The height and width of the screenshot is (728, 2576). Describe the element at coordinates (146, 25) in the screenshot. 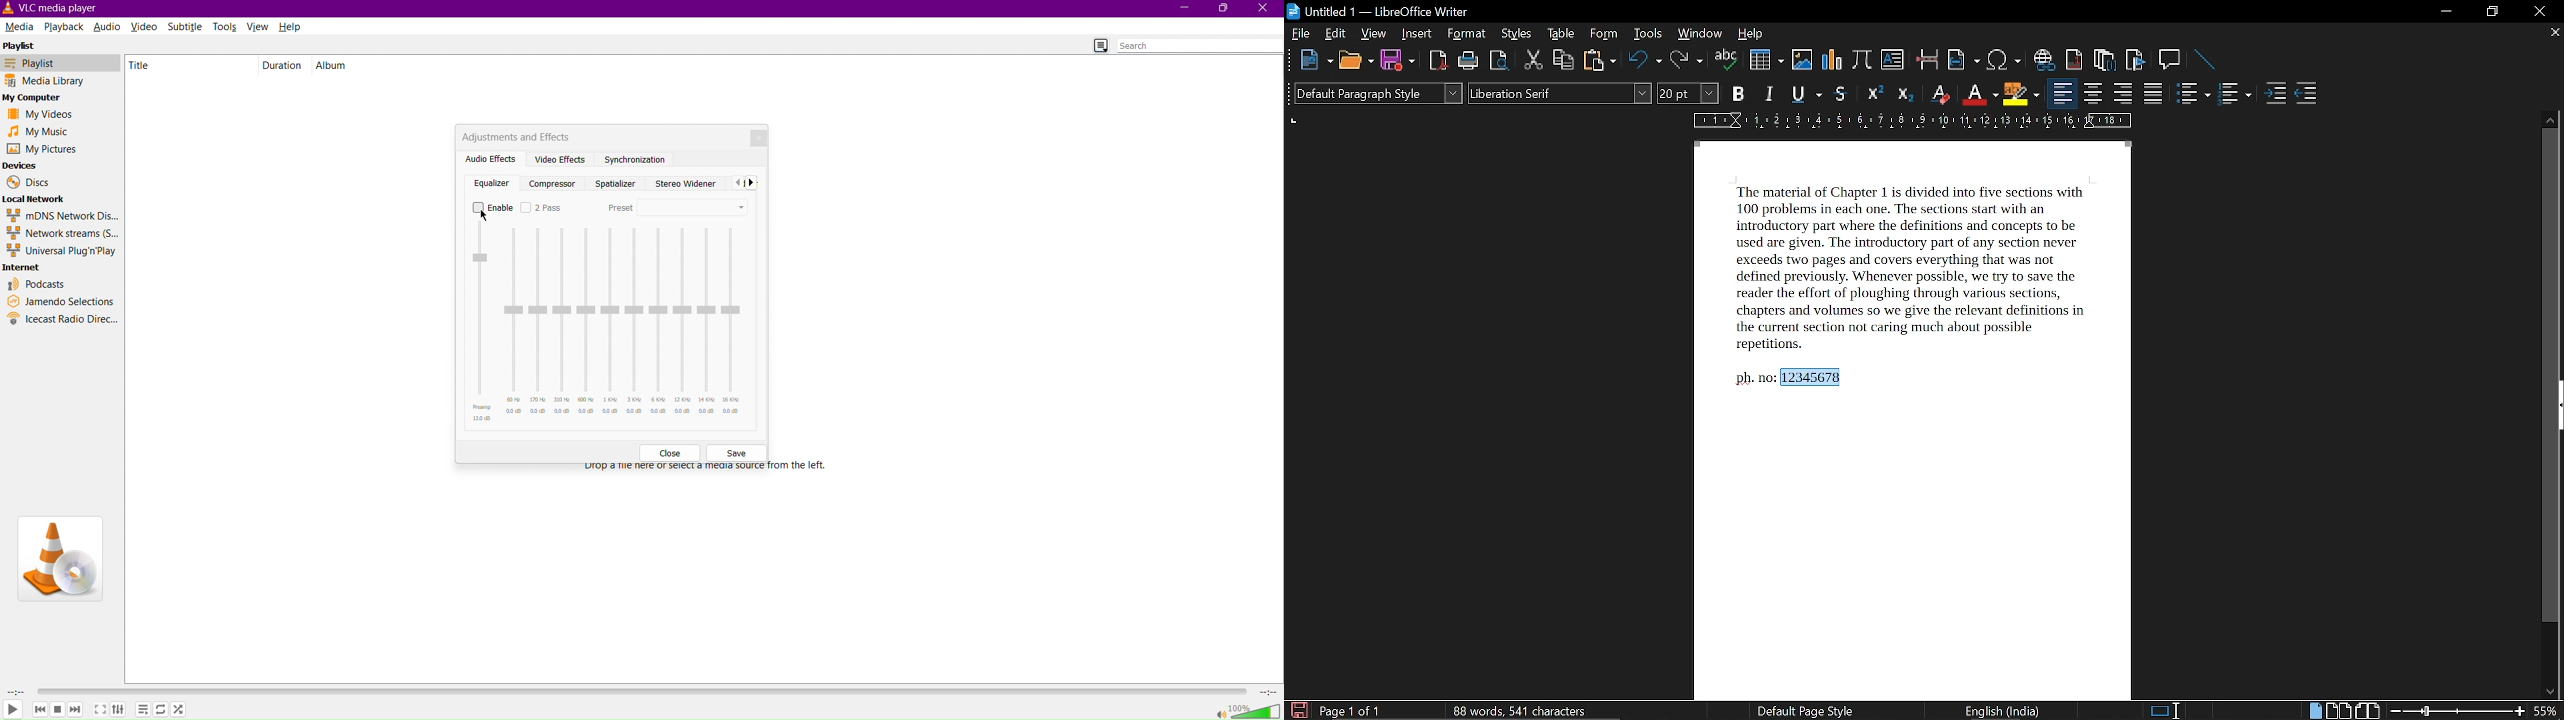

I see `Video` at that location.